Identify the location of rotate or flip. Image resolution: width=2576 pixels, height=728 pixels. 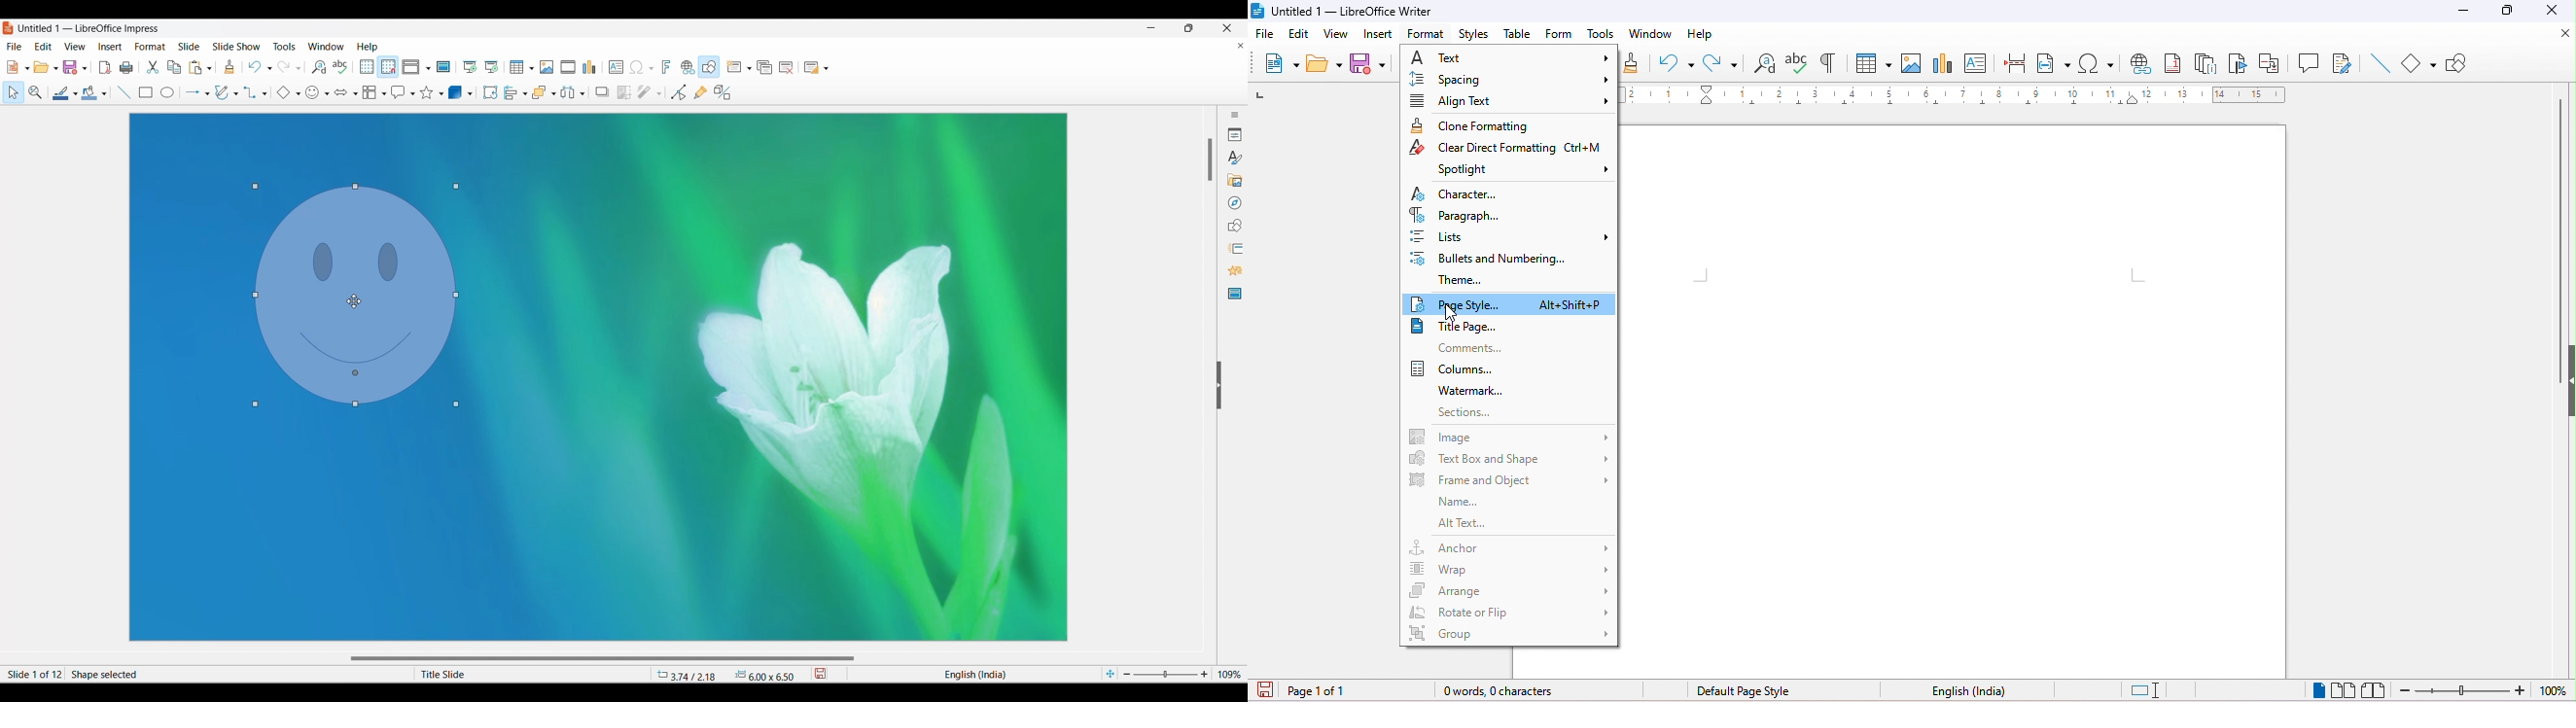
(1509, 613).